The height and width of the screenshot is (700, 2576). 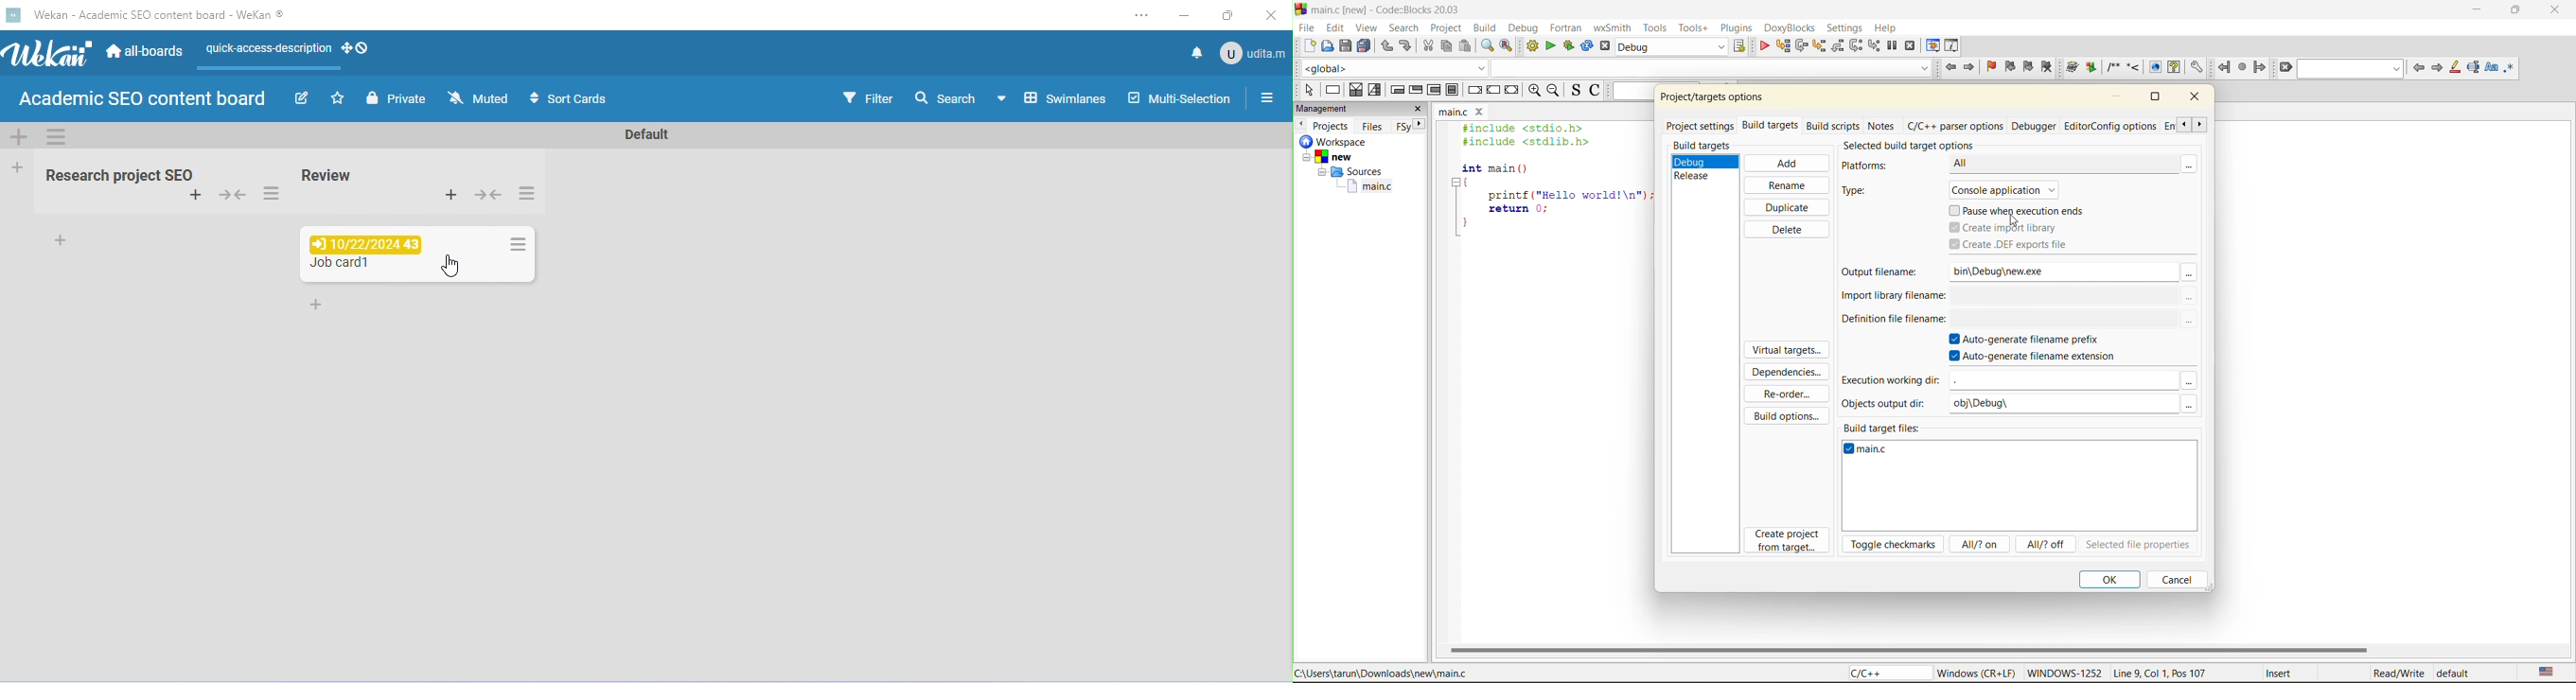 What do you see at coordinates (1610, 29) in the screenshot?
I see `wxsmith` at bounding box center [1610, 29].